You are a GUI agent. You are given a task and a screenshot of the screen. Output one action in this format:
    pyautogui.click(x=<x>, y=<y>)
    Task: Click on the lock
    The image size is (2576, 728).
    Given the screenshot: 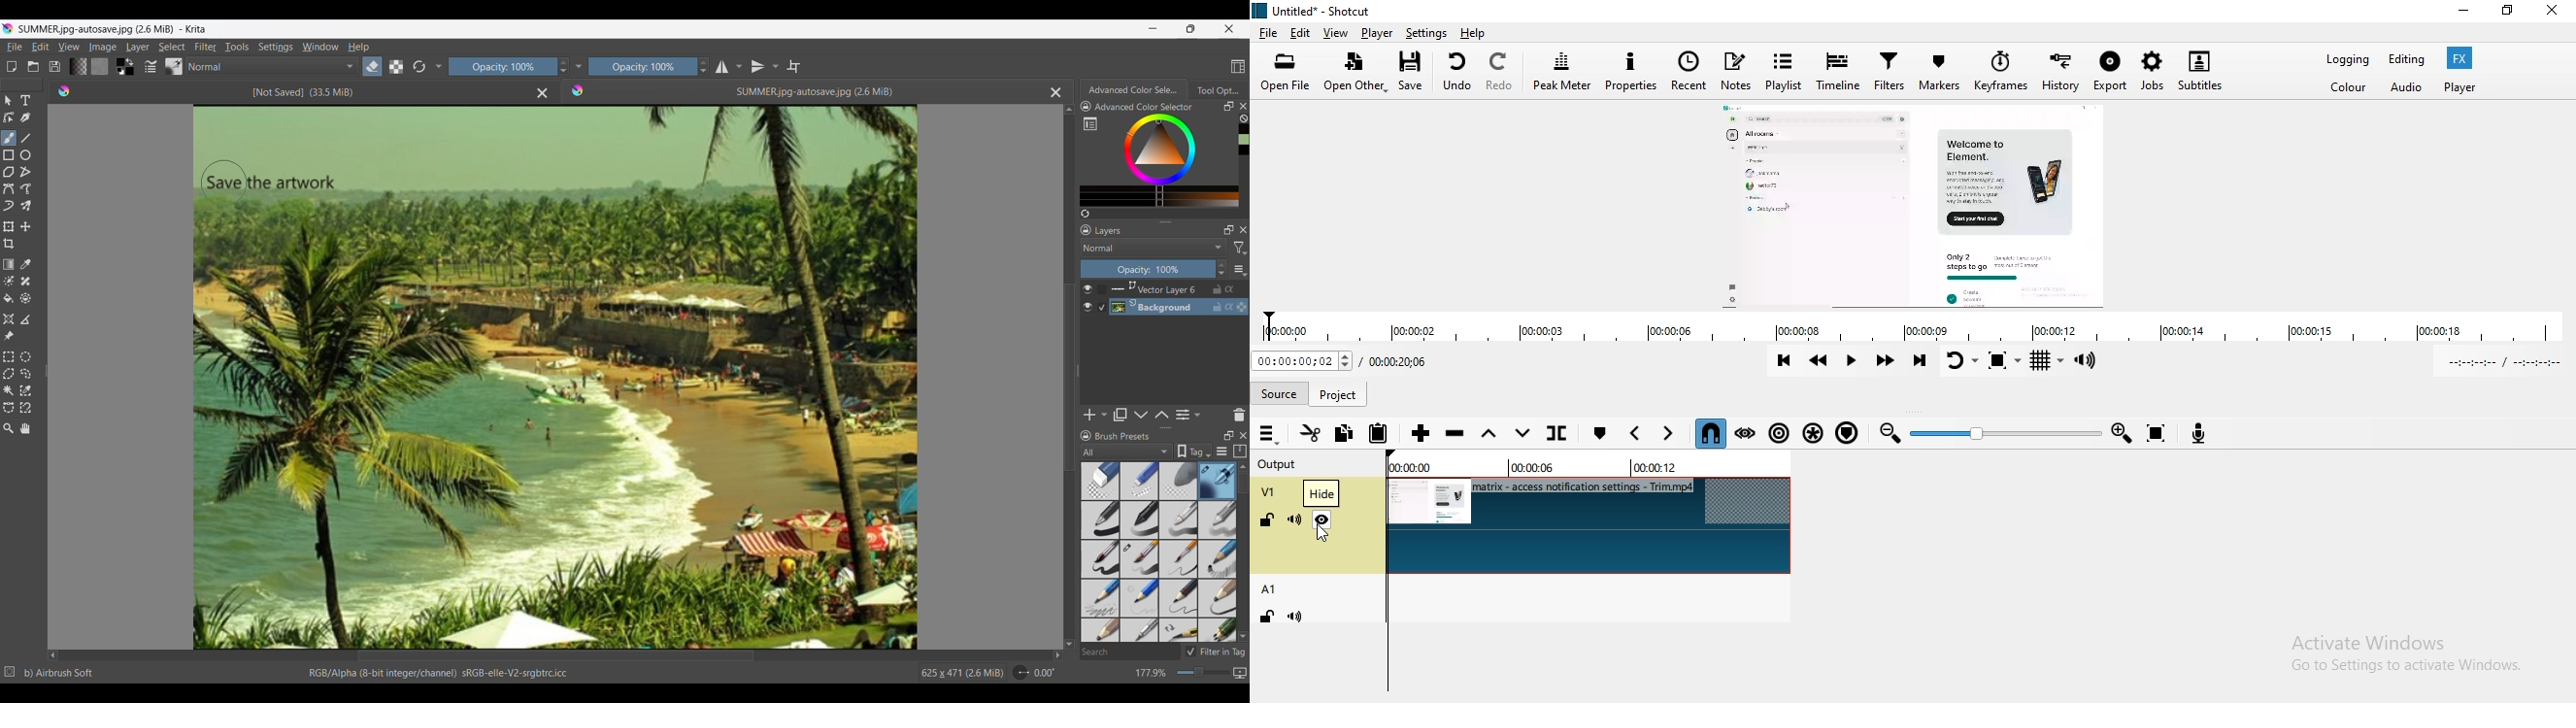 What is the action you would take?
    pyautogui.click(x=1264, y=618)
    